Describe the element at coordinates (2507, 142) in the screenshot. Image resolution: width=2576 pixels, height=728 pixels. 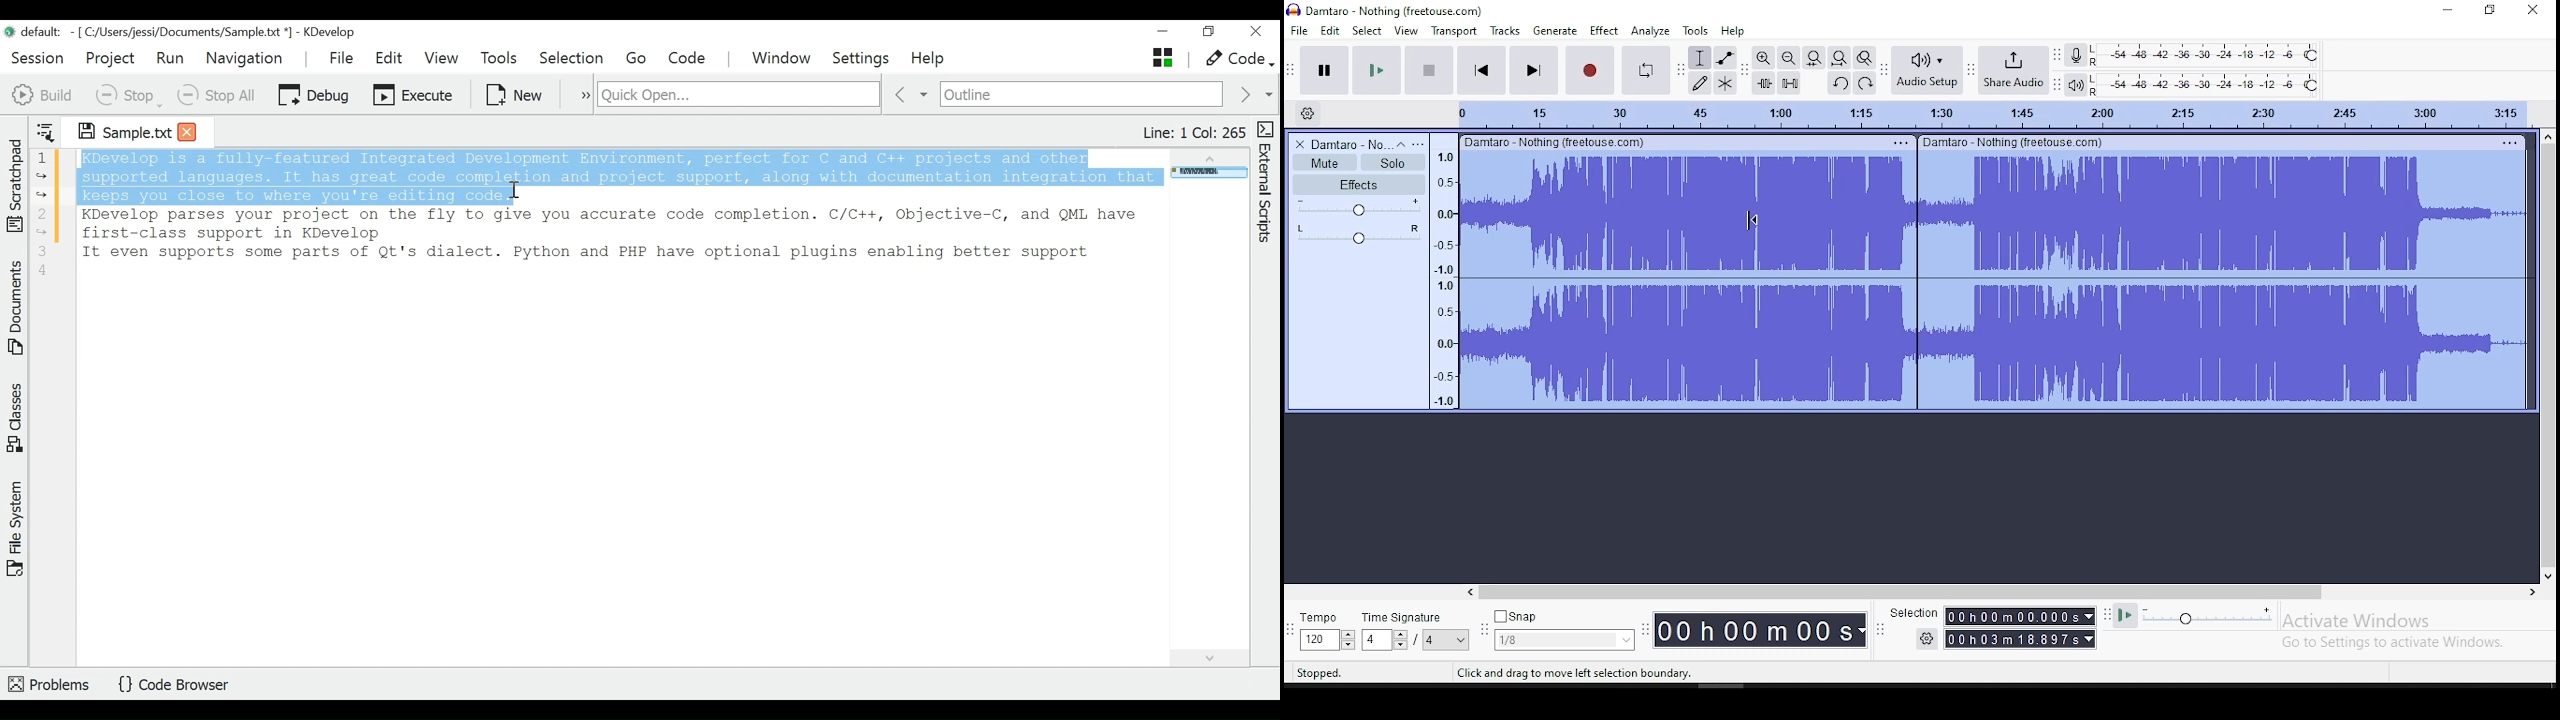
I see `menu` at that location.